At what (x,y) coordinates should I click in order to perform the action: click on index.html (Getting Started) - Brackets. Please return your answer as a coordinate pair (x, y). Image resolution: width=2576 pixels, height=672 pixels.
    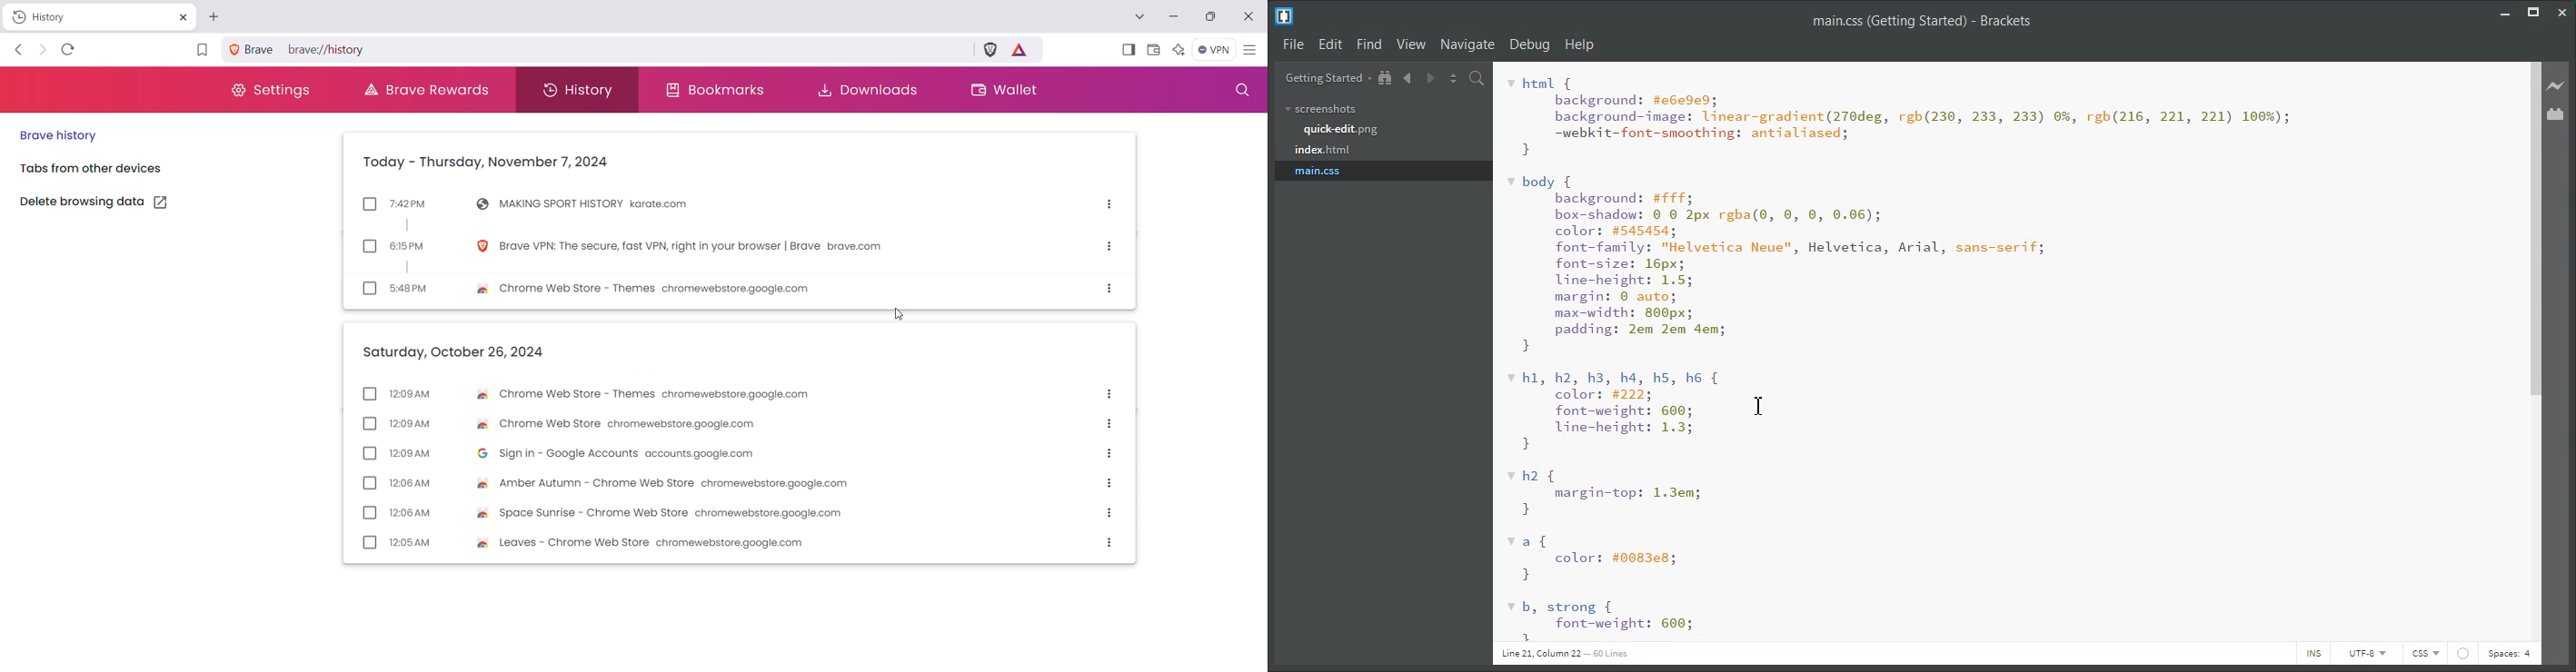
    Looking at the image, I should click on (1941, 23).